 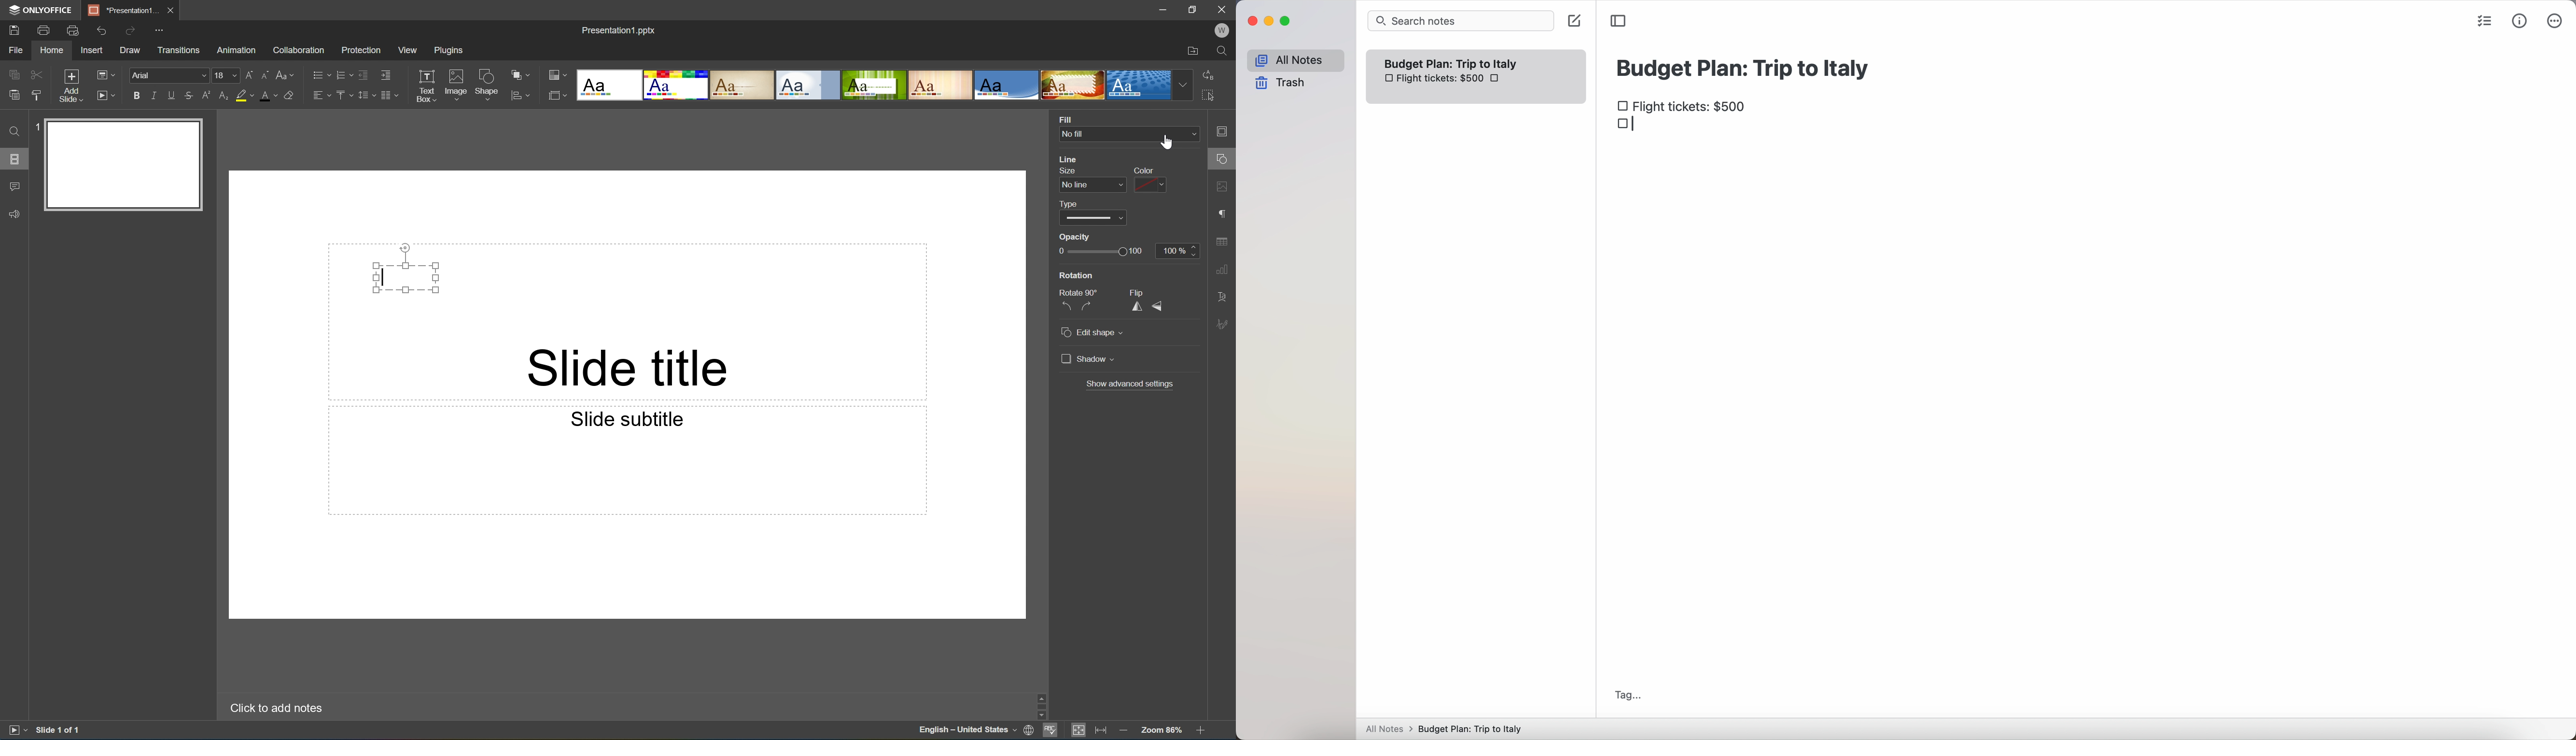 What do you see at coordinates (297, 49) in the screenshot?
I see `Collaboration` at bounding box center [297, 49].